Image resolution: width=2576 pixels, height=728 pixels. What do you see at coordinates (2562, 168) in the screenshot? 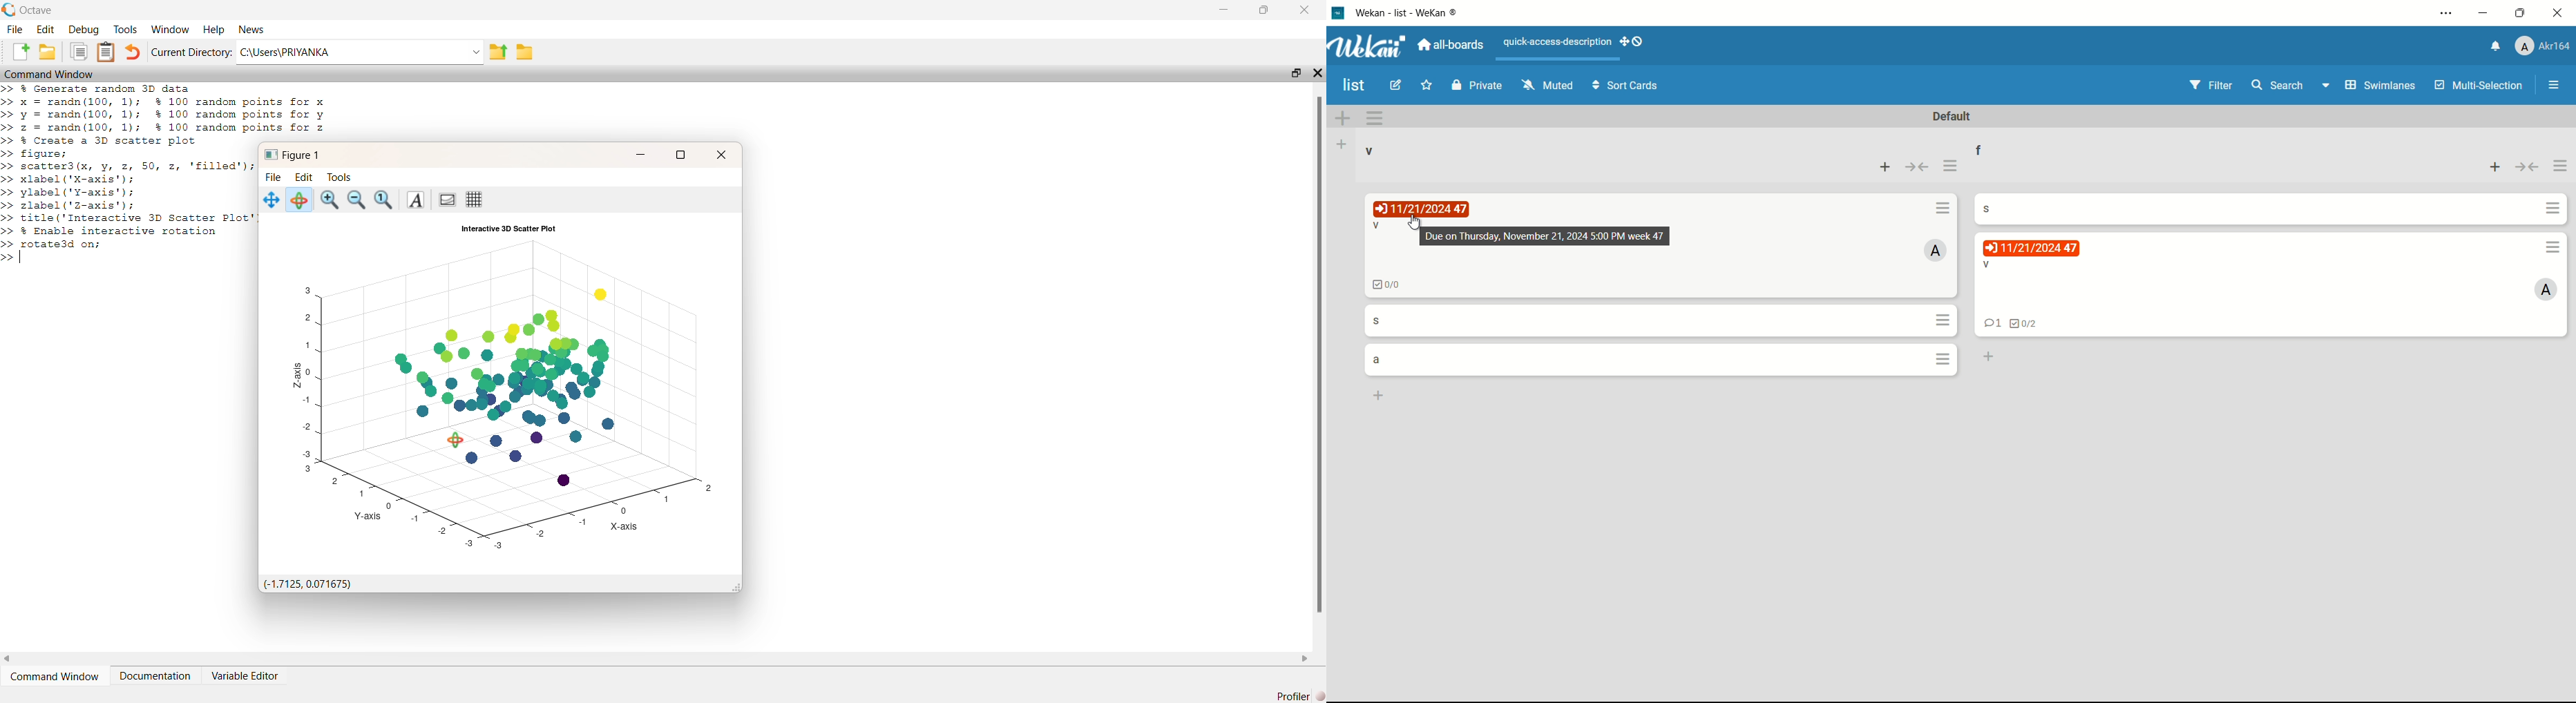
I see `list actions` at bounding box center [2562, 168].